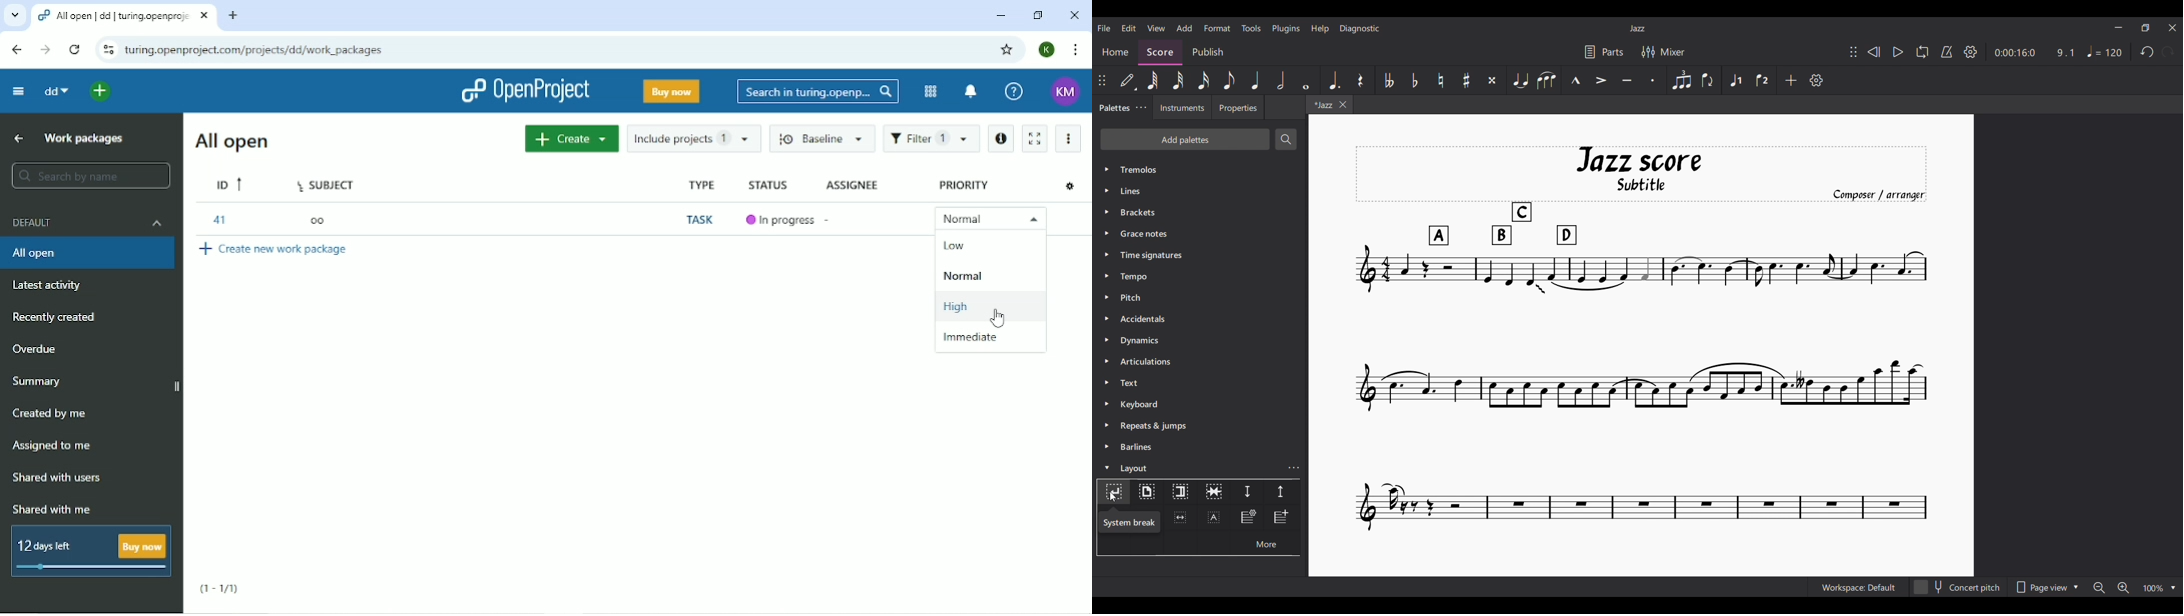 Image resolution: width=2184 pixels, height=616 pixels. What do you see at coordinates (1467, 80) in the screenshot?
I see `Toggle sharp` at bounding box center [1467, 80].